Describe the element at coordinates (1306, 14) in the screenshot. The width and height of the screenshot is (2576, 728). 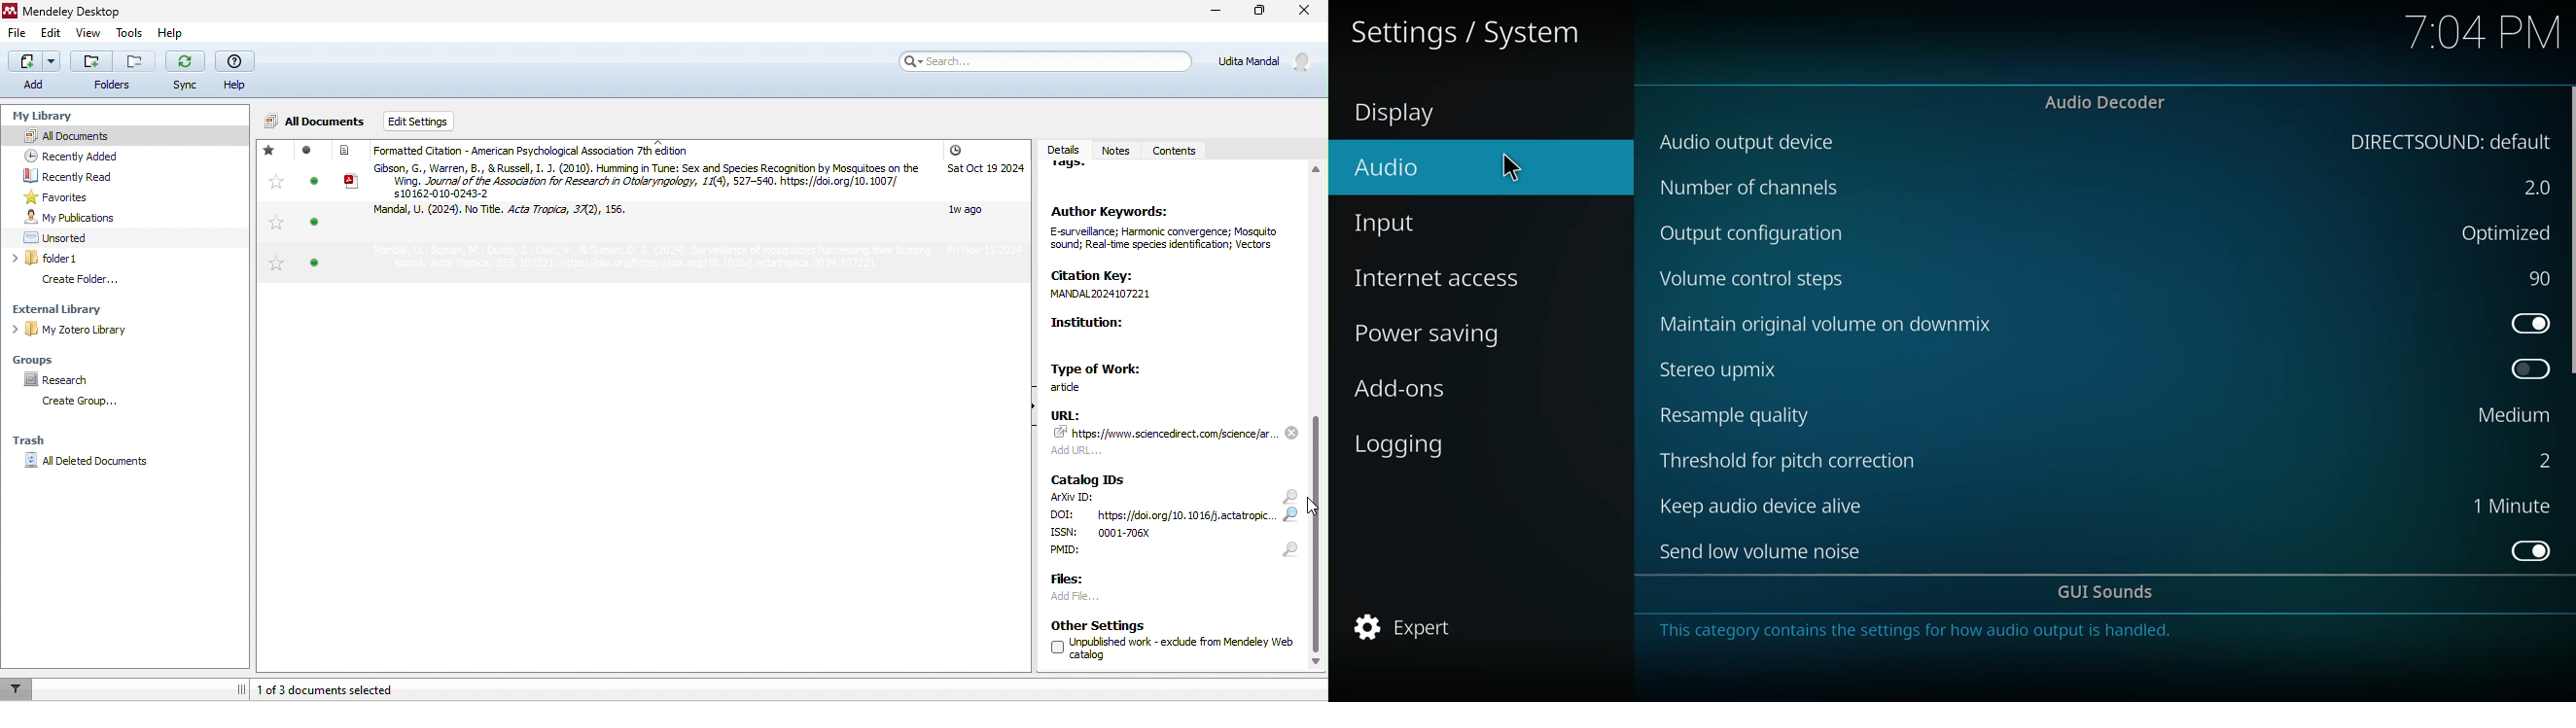
I see `close` at that location.